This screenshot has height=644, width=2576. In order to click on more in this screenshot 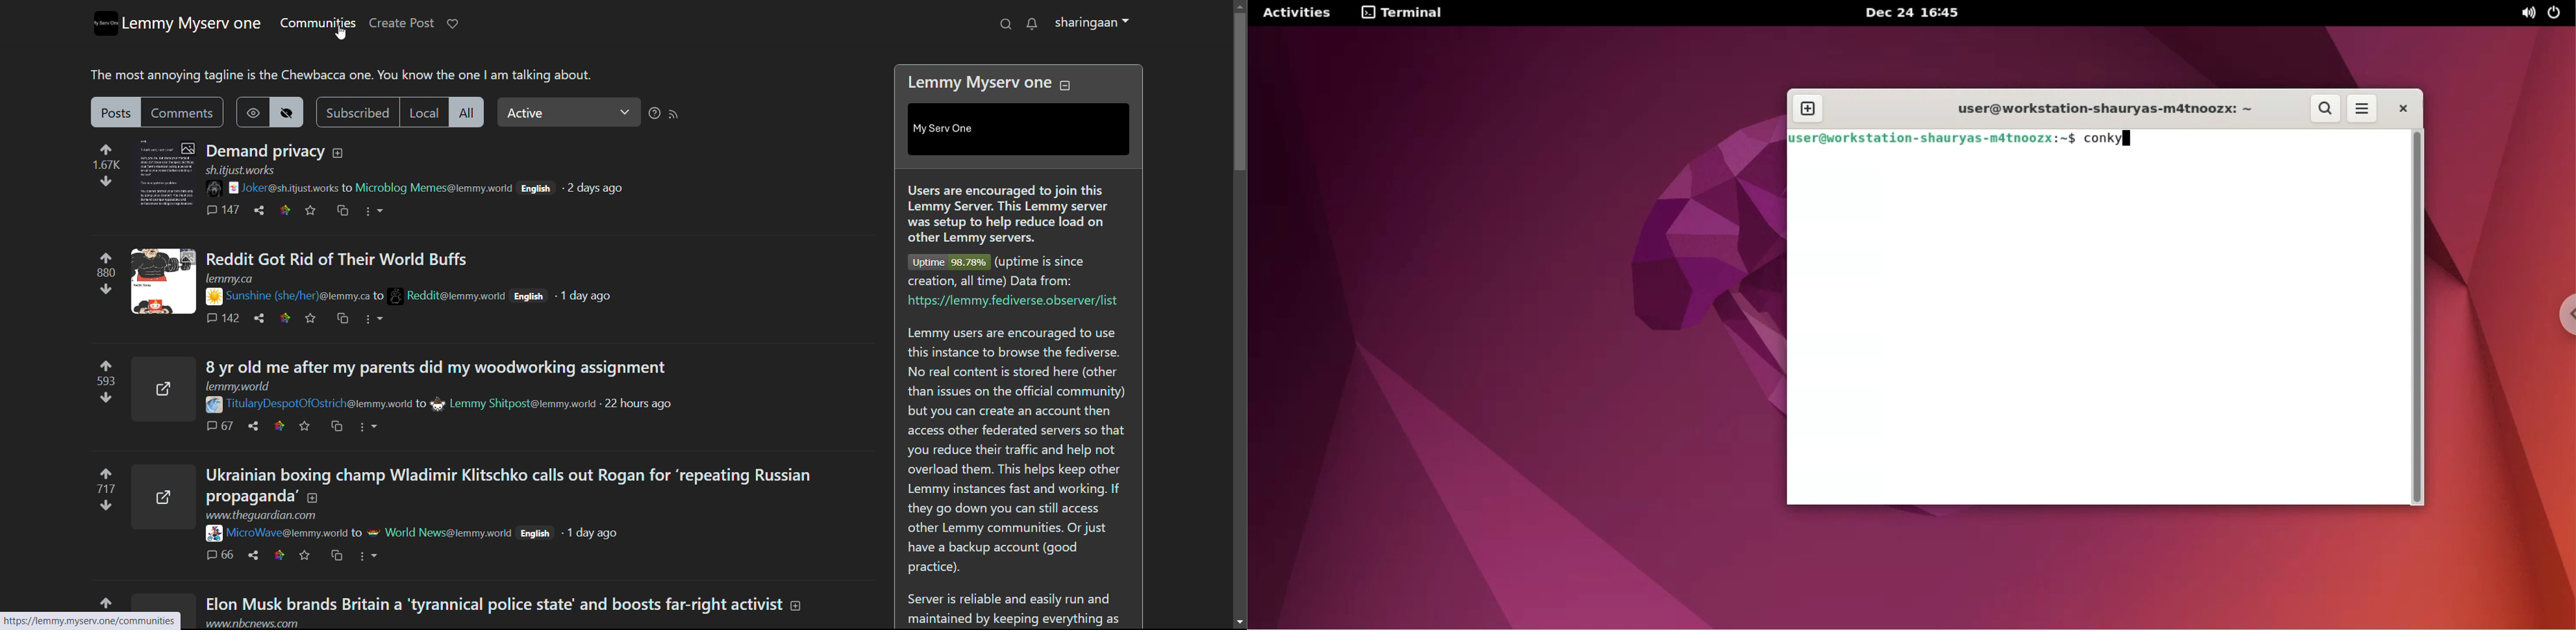, I will do `click(370, 554)`.